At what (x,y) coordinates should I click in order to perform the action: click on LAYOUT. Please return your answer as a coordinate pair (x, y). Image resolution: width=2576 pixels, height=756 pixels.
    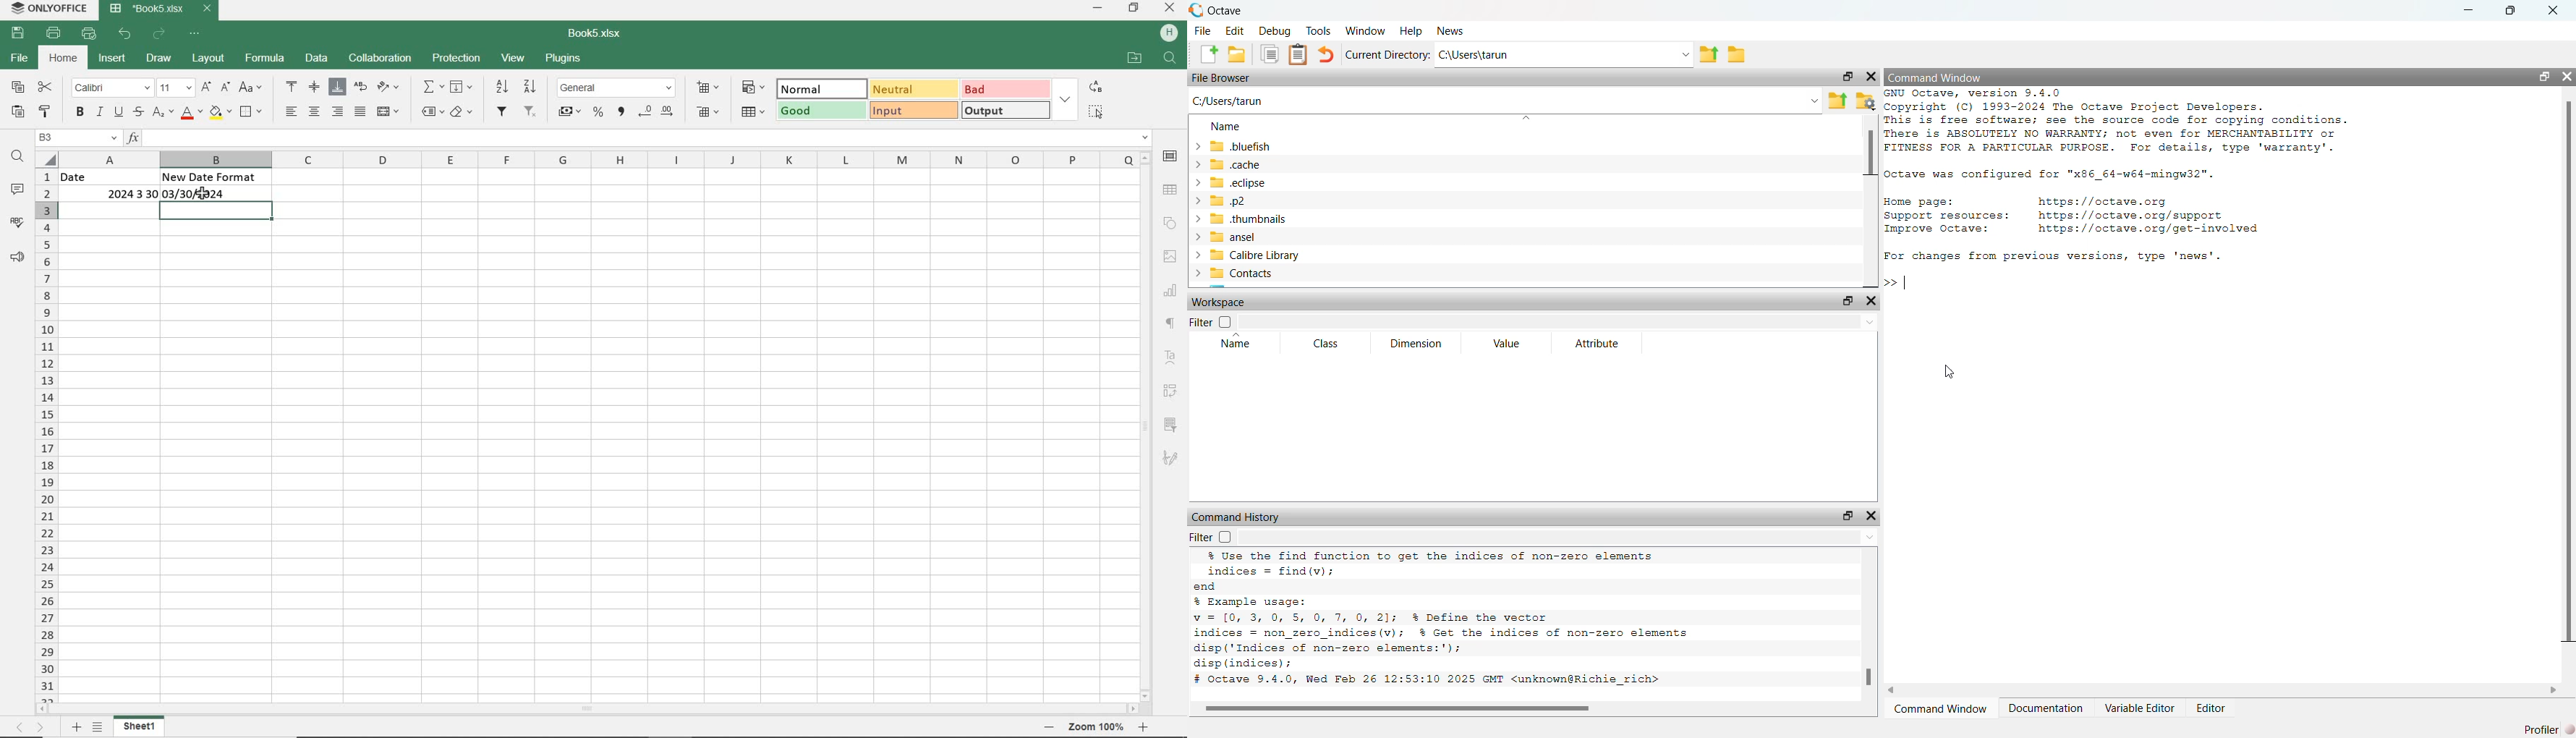
    Looking at the image, I should click on (210, 59).